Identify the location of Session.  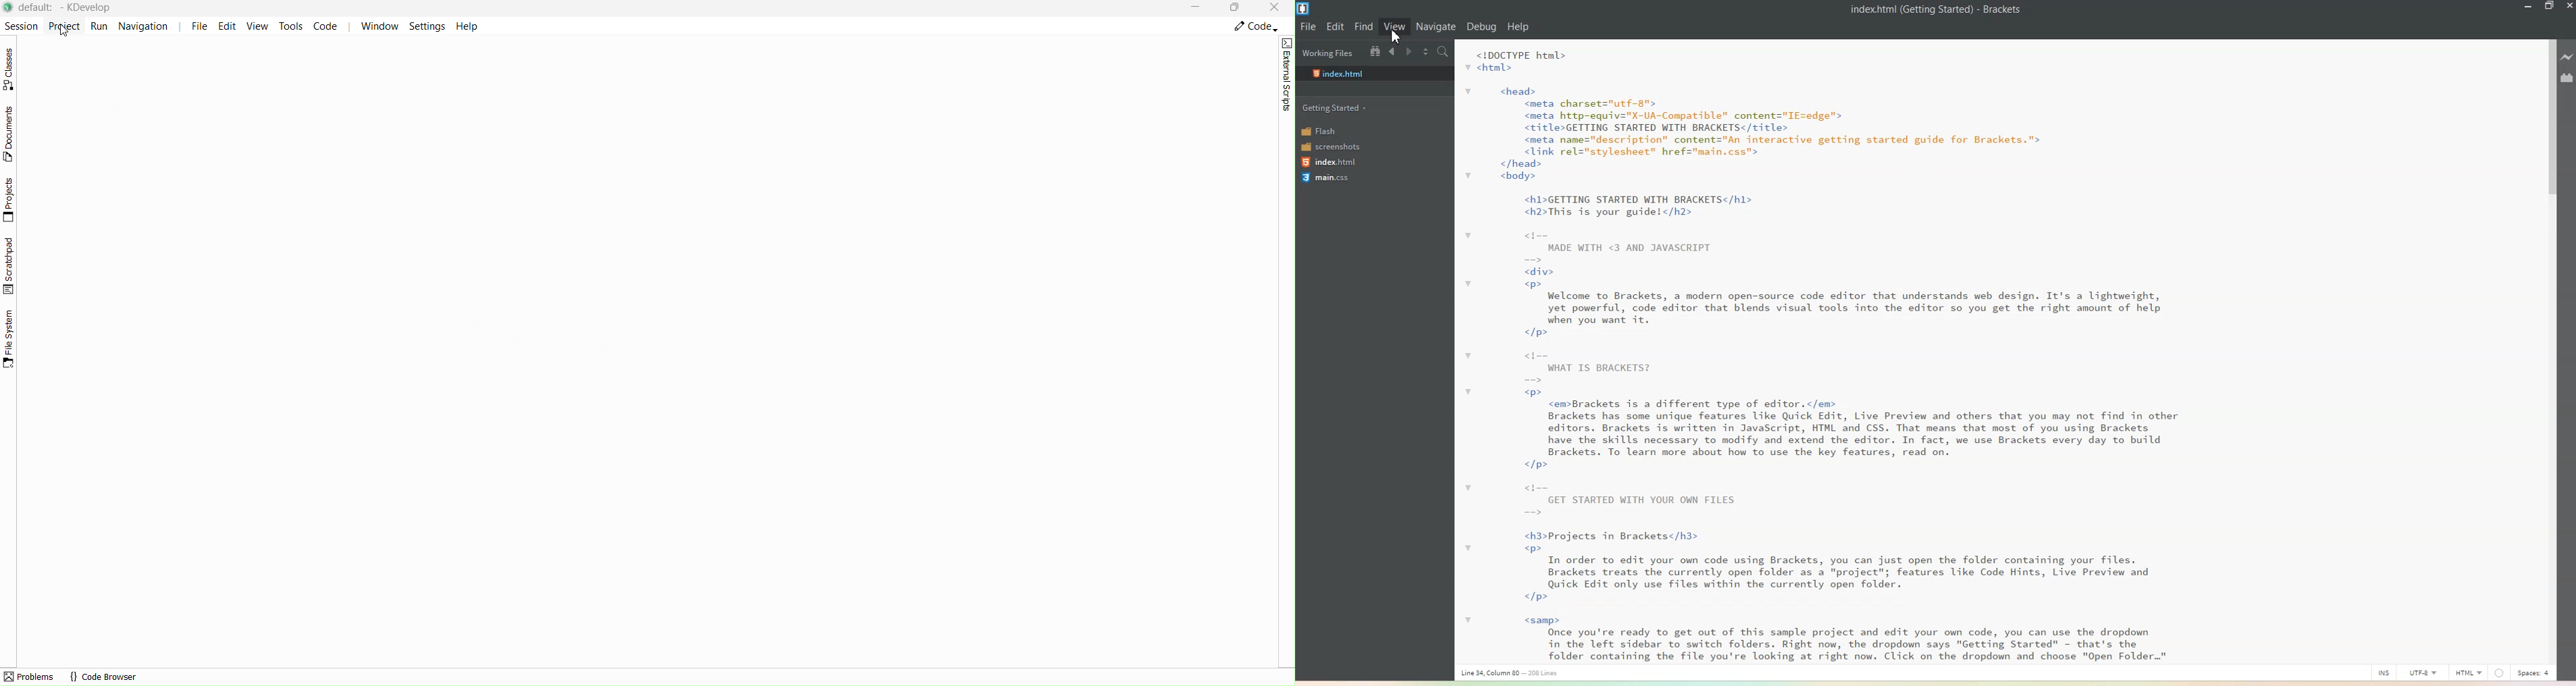
(20, 24).